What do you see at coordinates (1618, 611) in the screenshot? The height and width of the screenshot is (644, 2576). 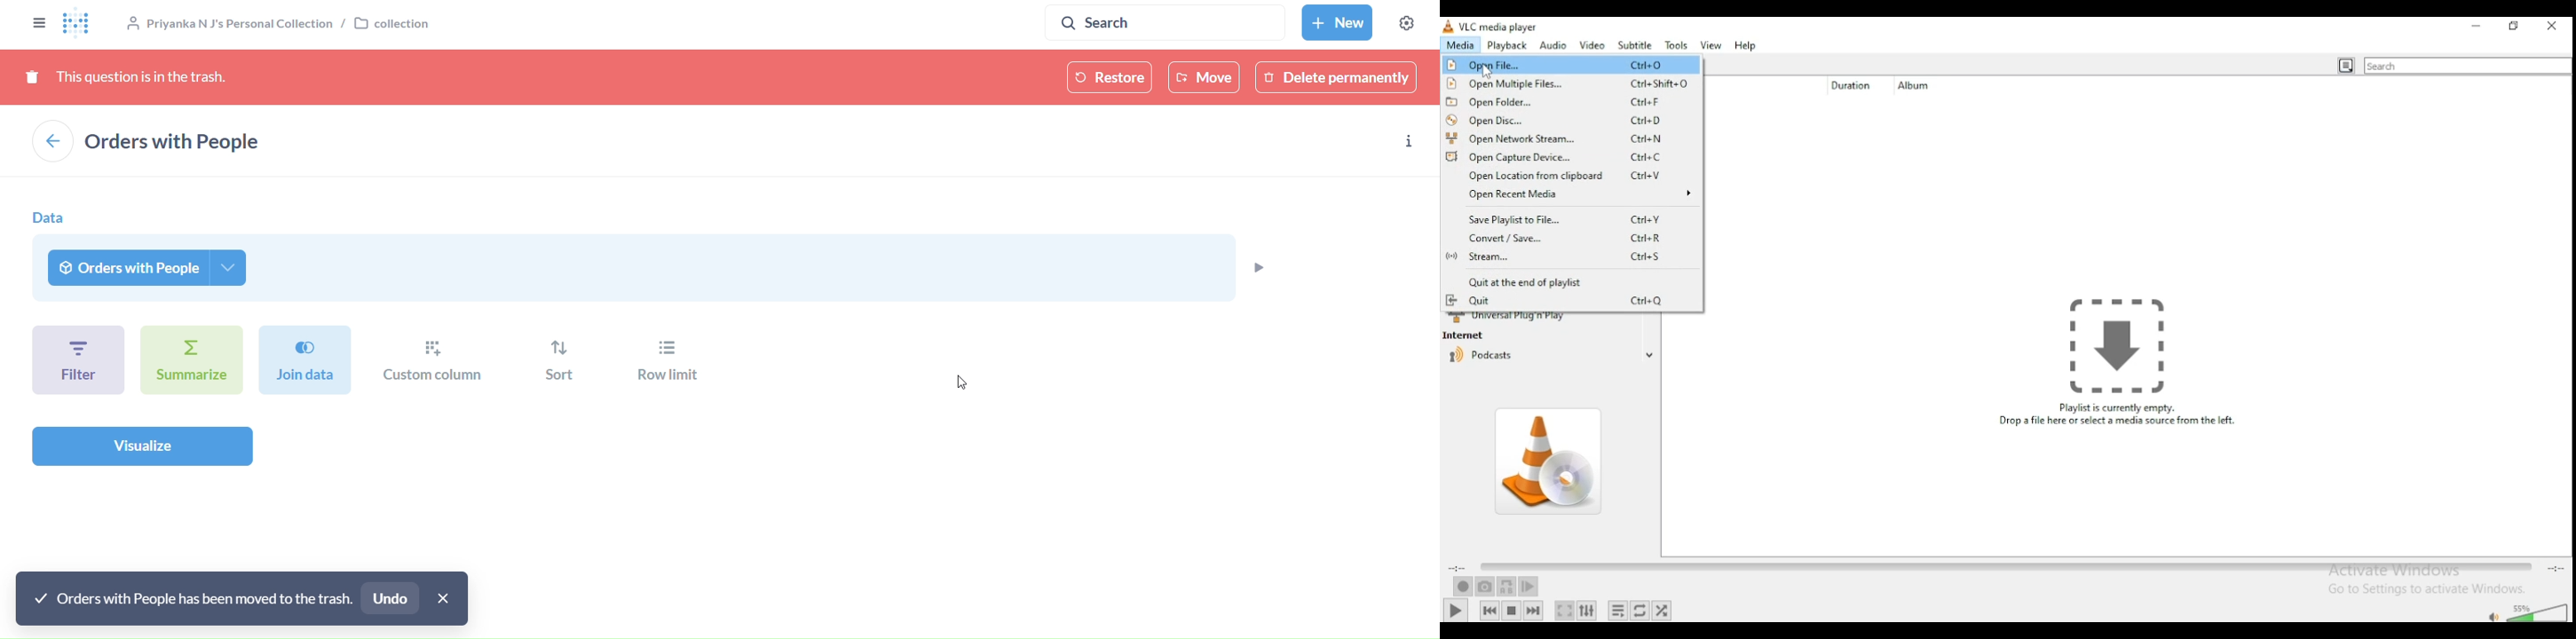 I see `toggle playlist` at bounding box center [1618, 611].